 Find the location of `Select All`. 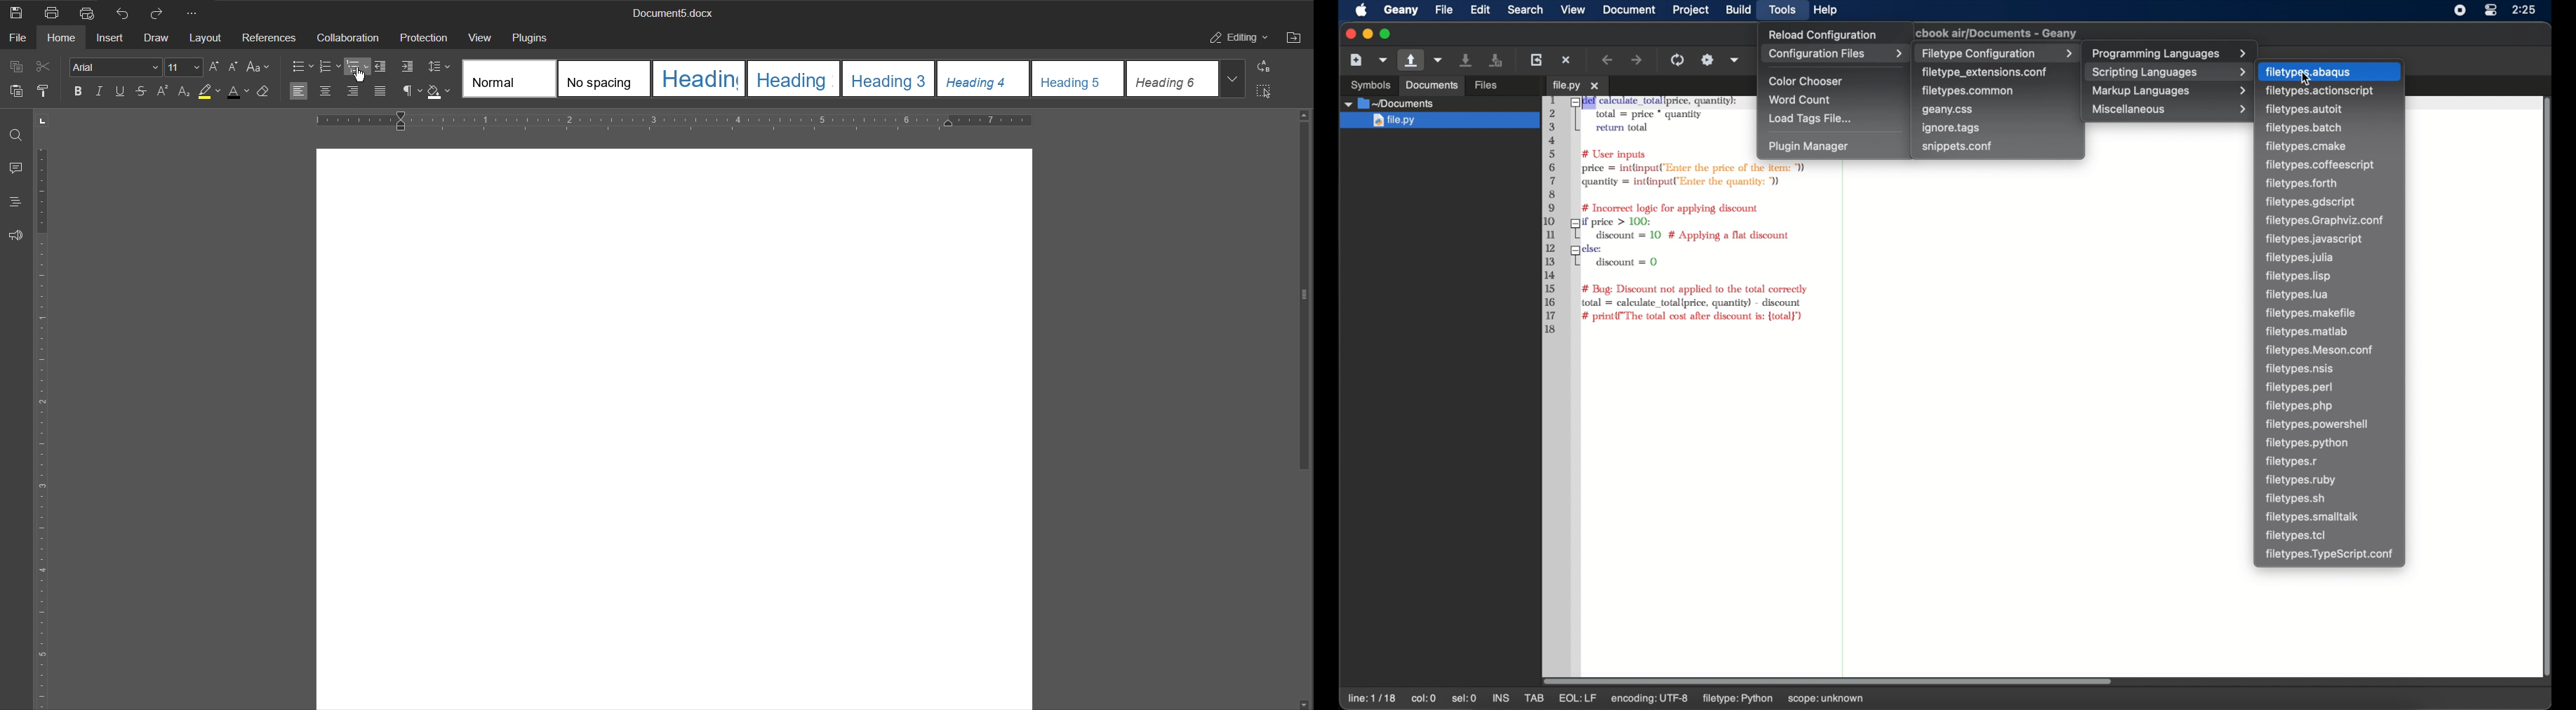

Select All is located at coordinates (1266, 92).